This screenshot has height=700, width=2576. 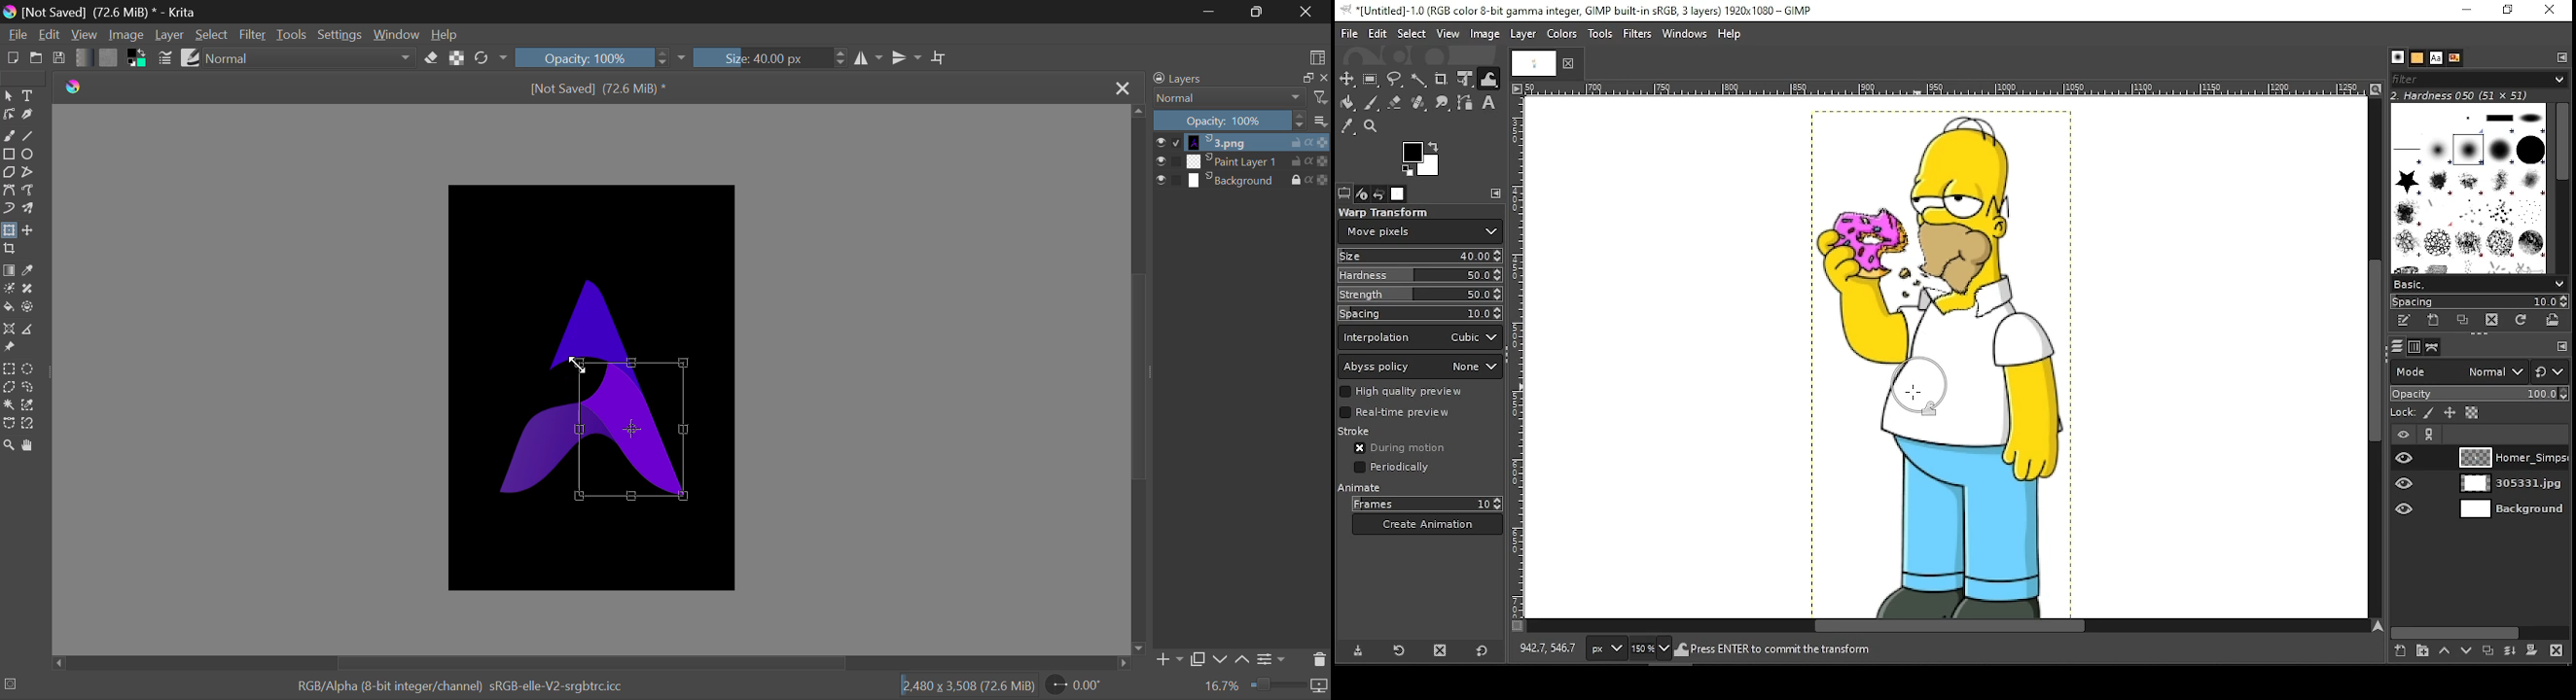 What do you see at coordinates (9, 405) in the screenshot?
I see `Cursor on Continuous Selection` at bounding box center [9, 405].